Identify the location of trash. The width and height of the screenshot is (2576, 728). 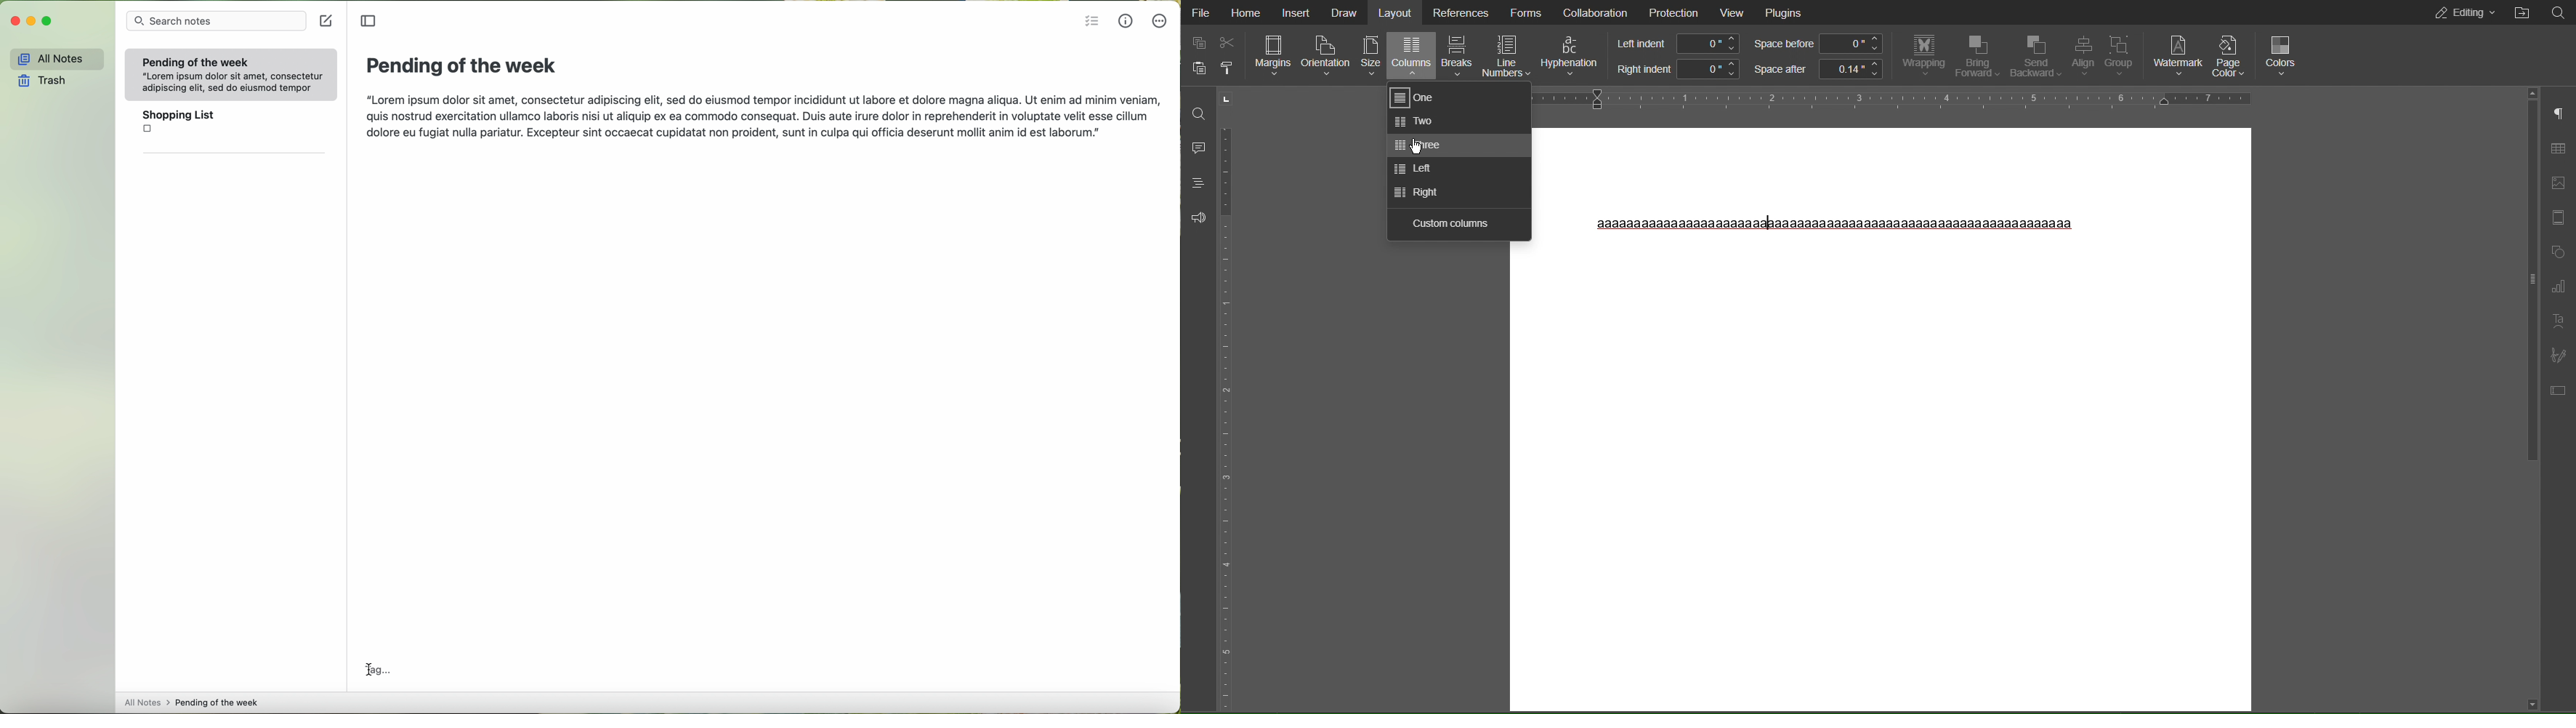
(40, 80).